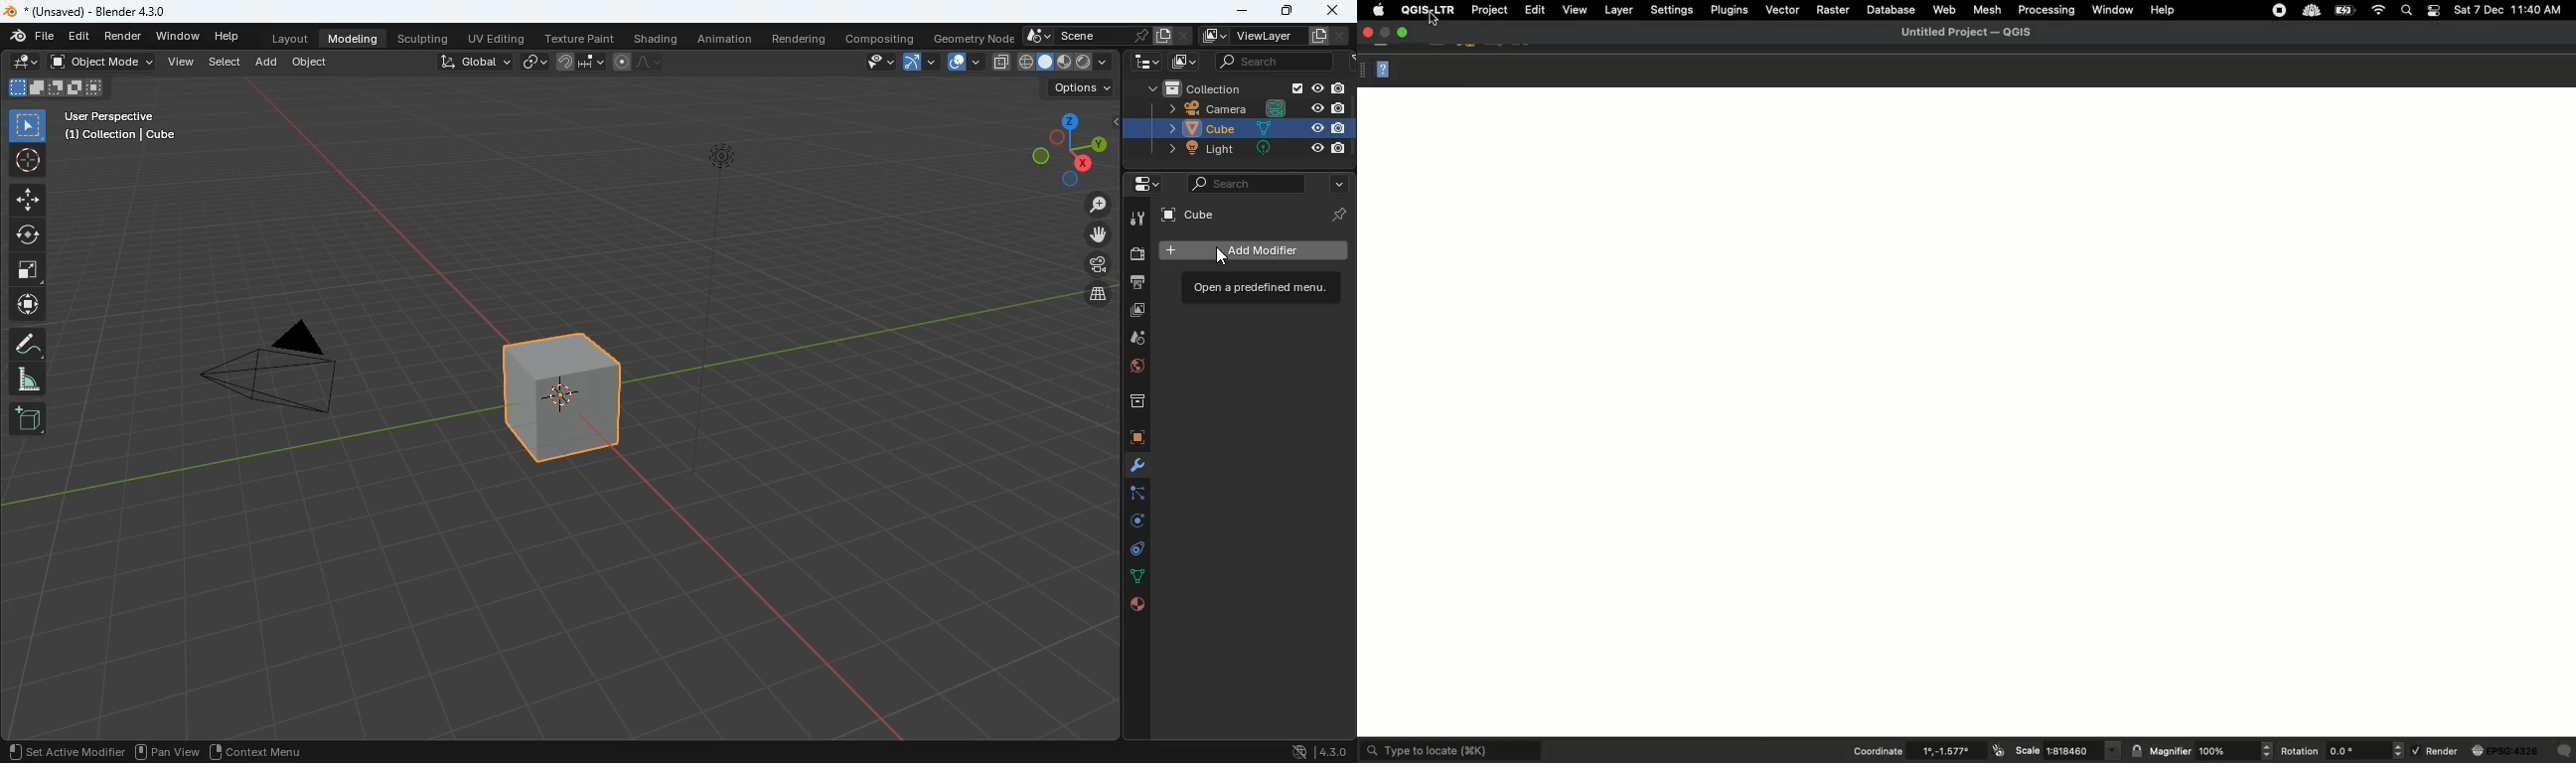 Image resolution: width=2576 pixels, height=784 pixels. What do you see at coordinates (866, 63) in the screenshot?
I see `view` at bounding box center [866, 63].